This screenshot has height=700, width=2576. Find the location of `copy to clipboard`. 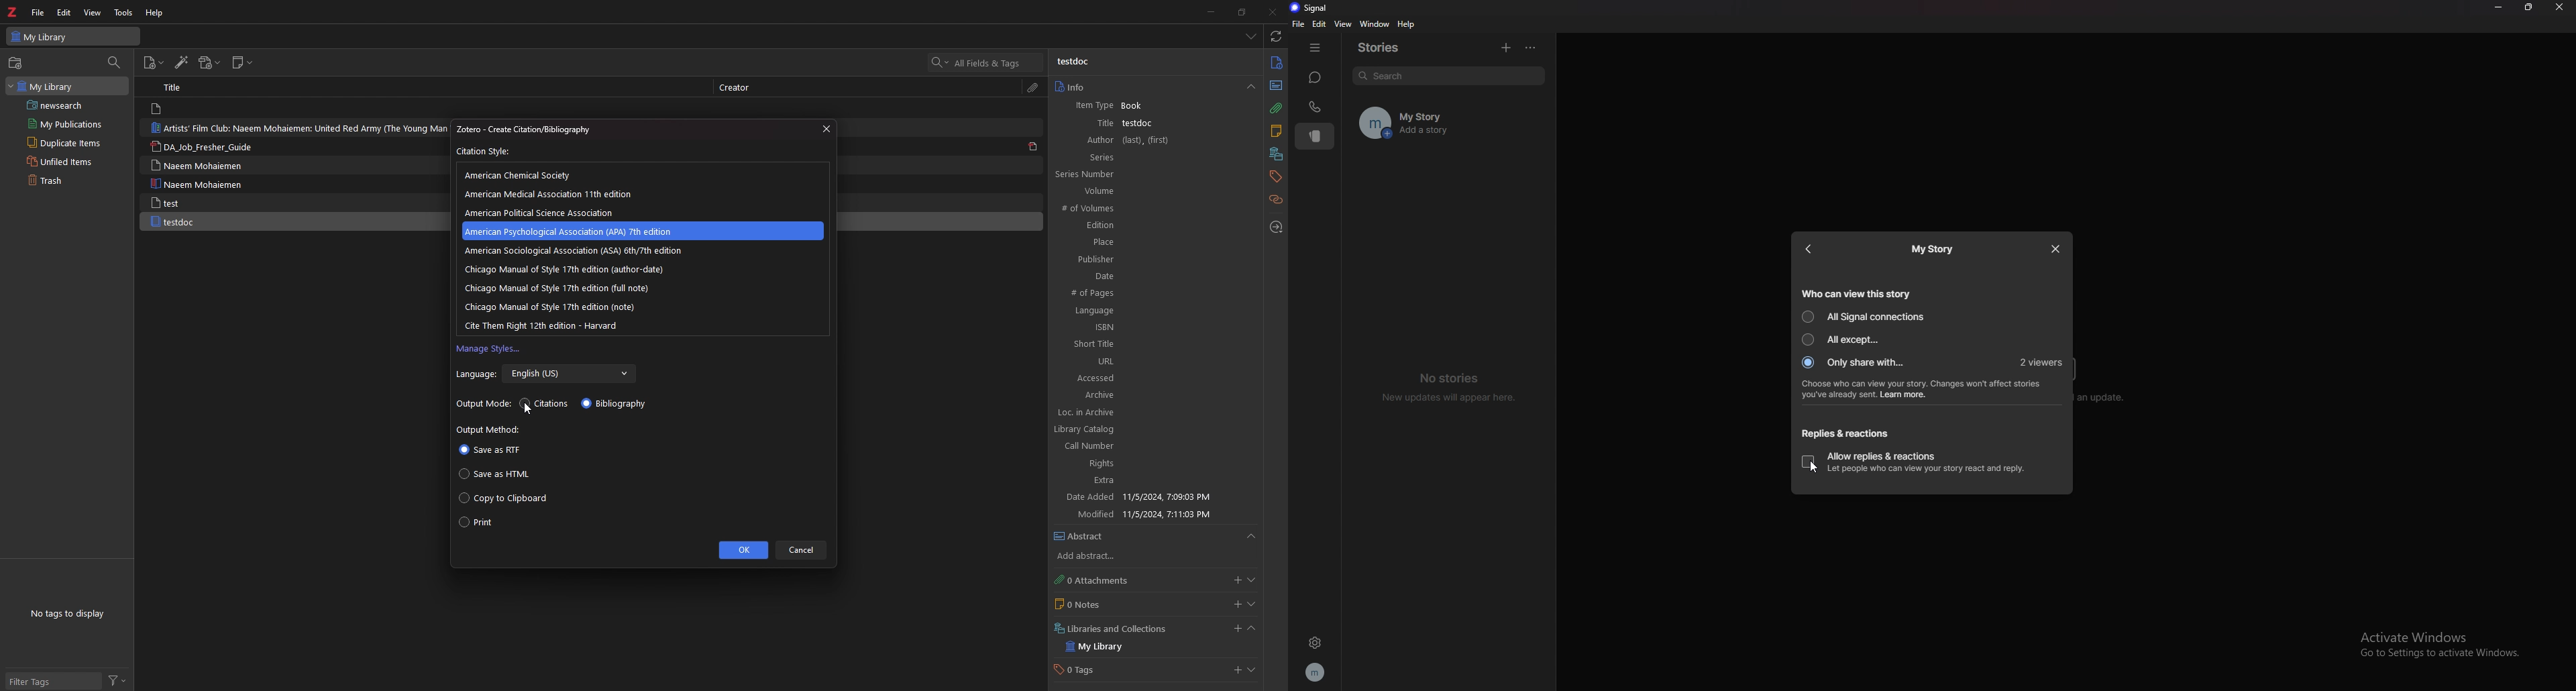

copy to clipboard is located at coordinates (504, 498).